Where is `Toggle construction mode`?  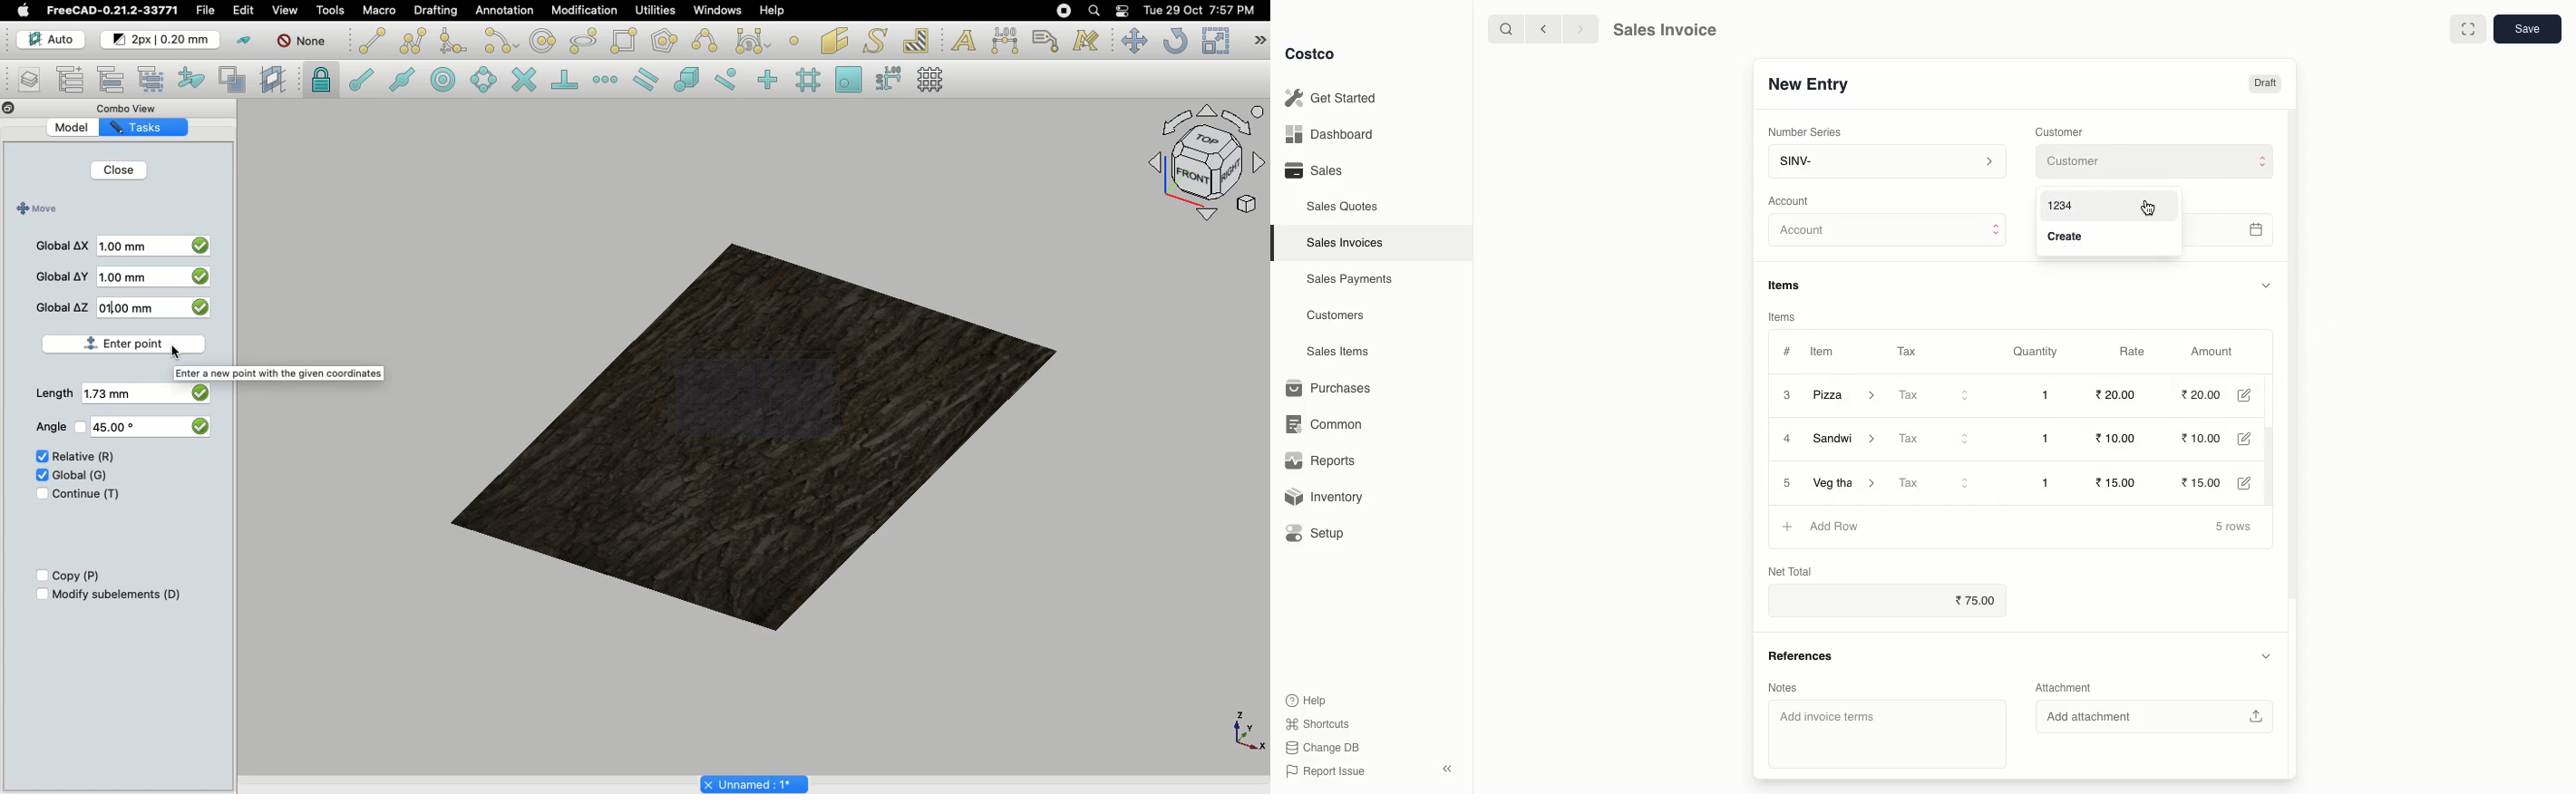
Toggle construction mode is located at coordinates (244, 41).